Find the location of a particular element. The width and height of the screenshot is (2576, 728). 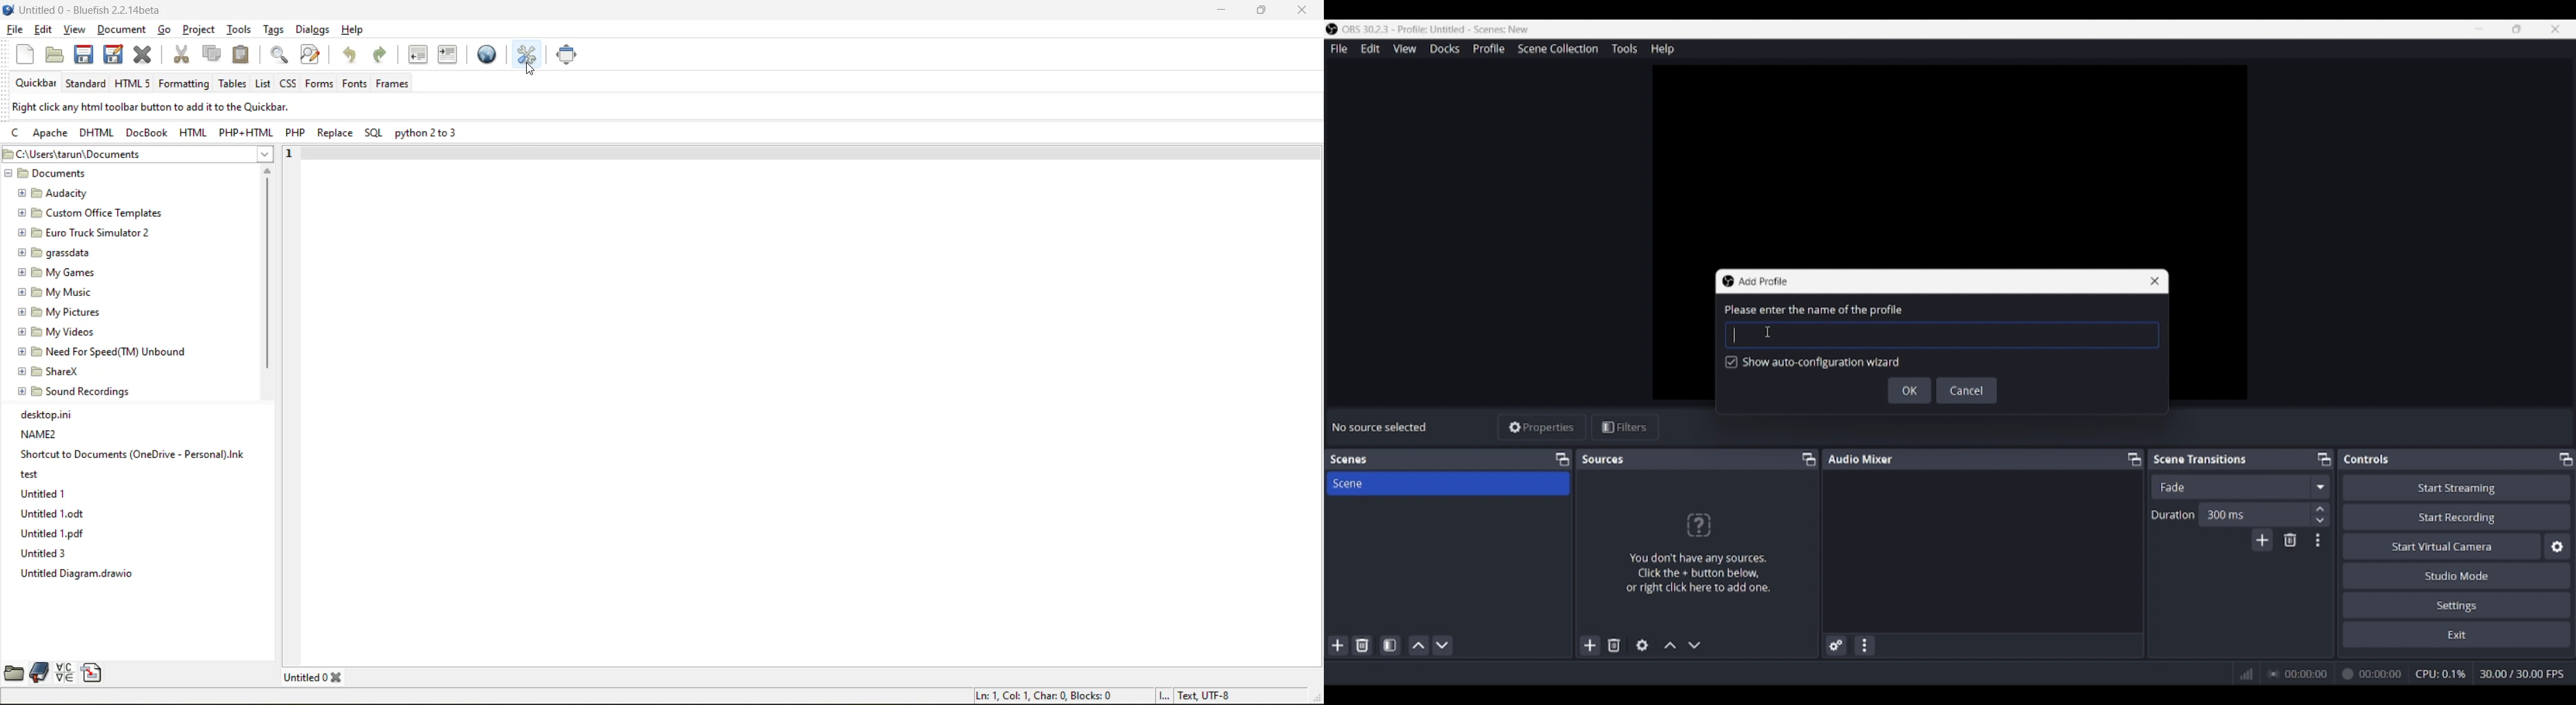

preview  in browser is located at coordinates (491, 54).